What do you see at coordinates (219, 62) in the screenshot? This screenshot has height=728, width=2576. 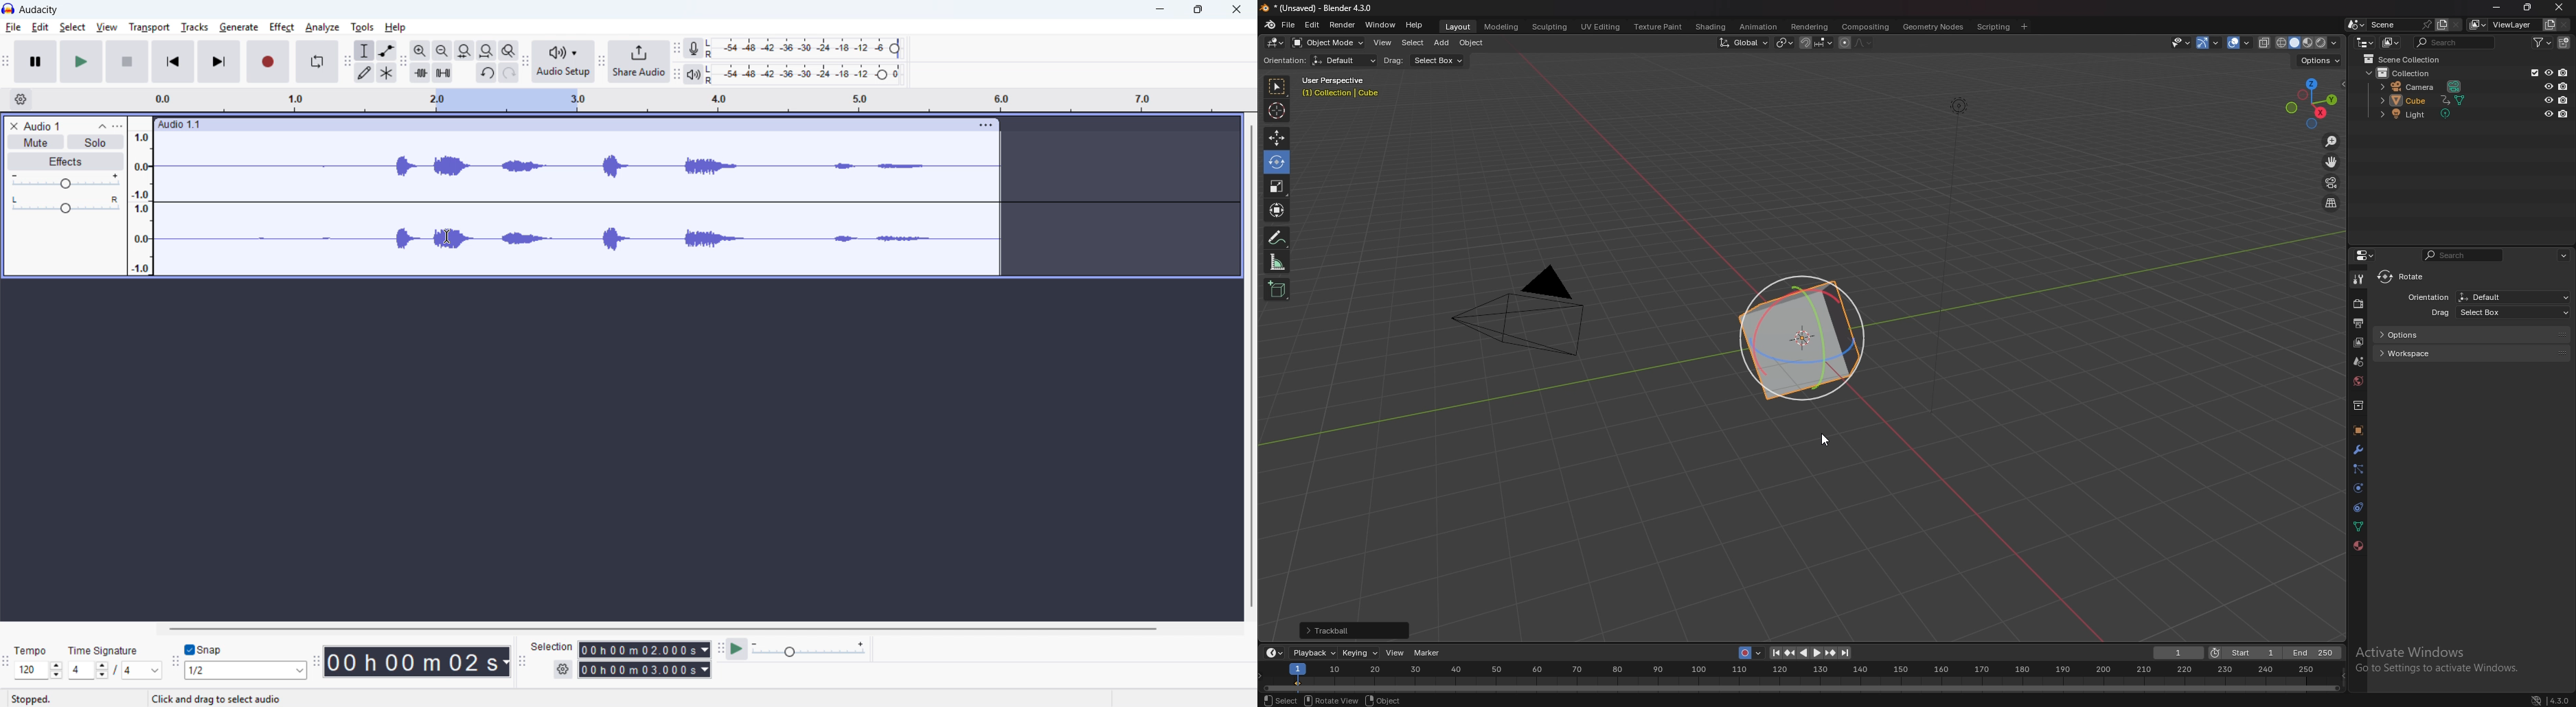 I see `Skip to last` at bounding box center [219, 62].